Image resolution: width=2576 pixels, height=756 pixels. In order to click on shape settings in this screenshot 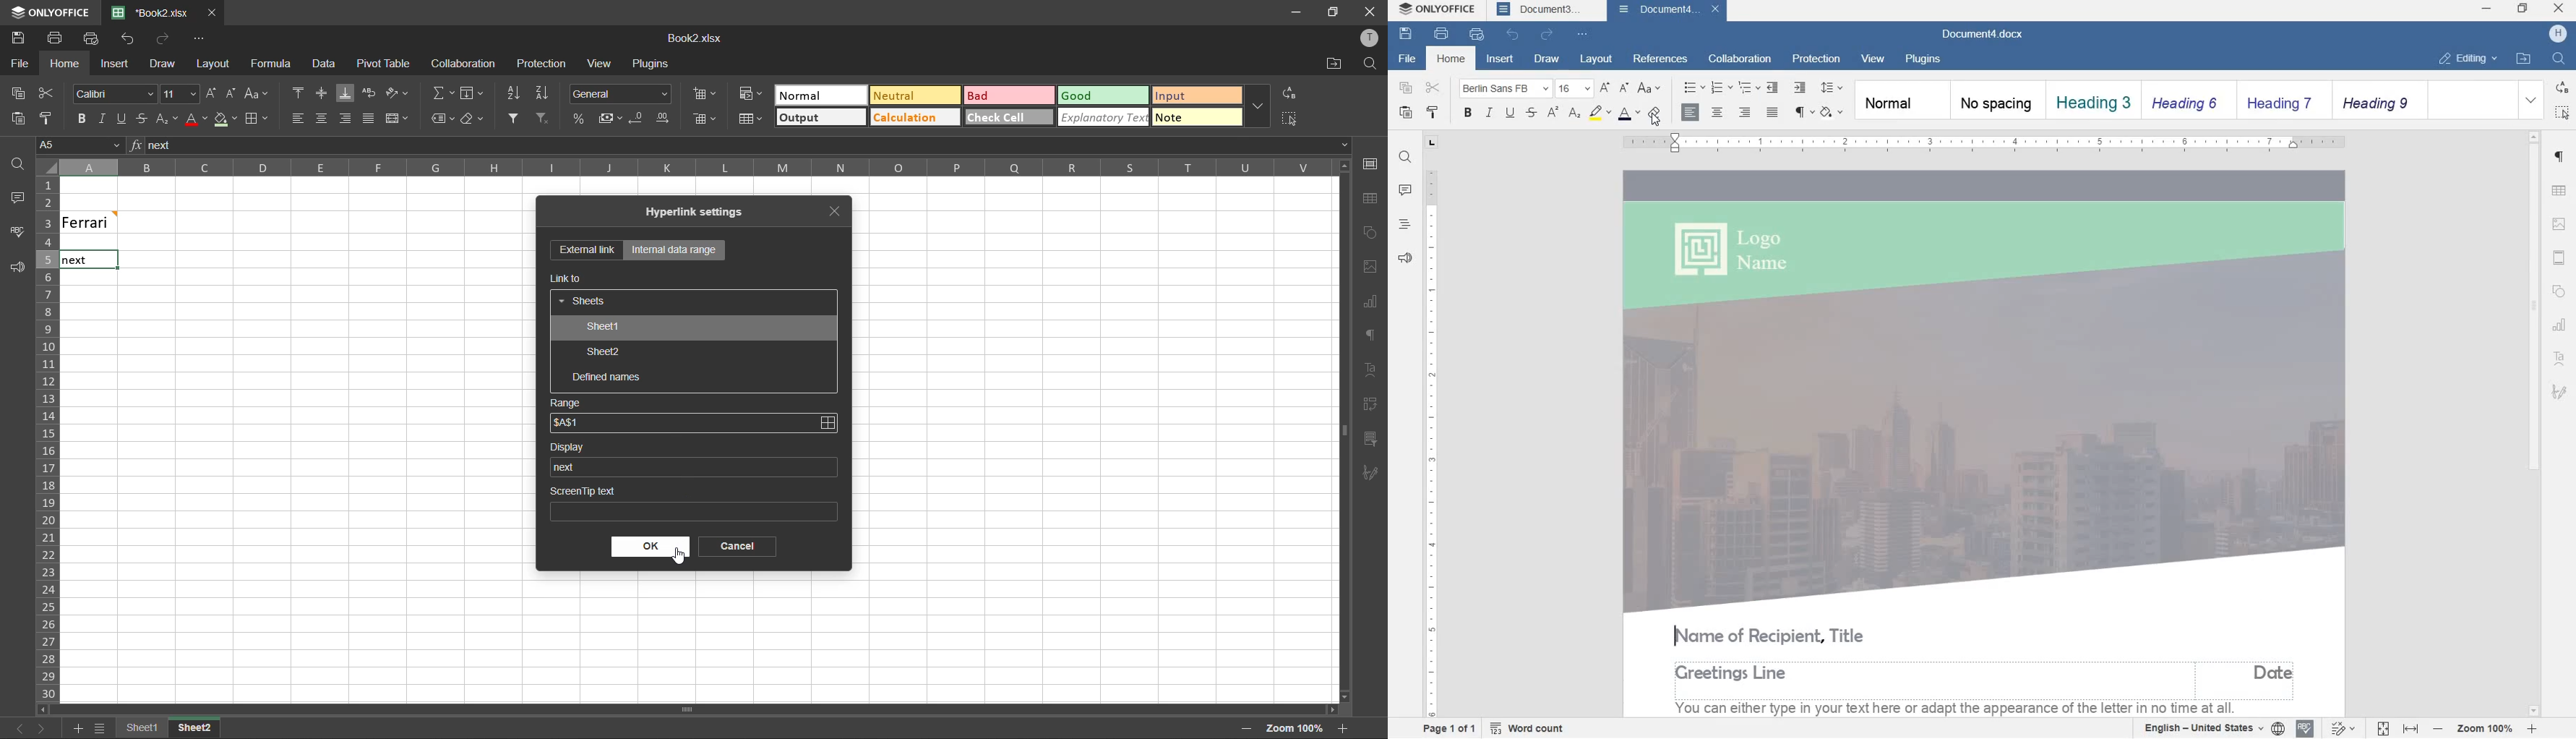, I will do `click(2561, 290)`.